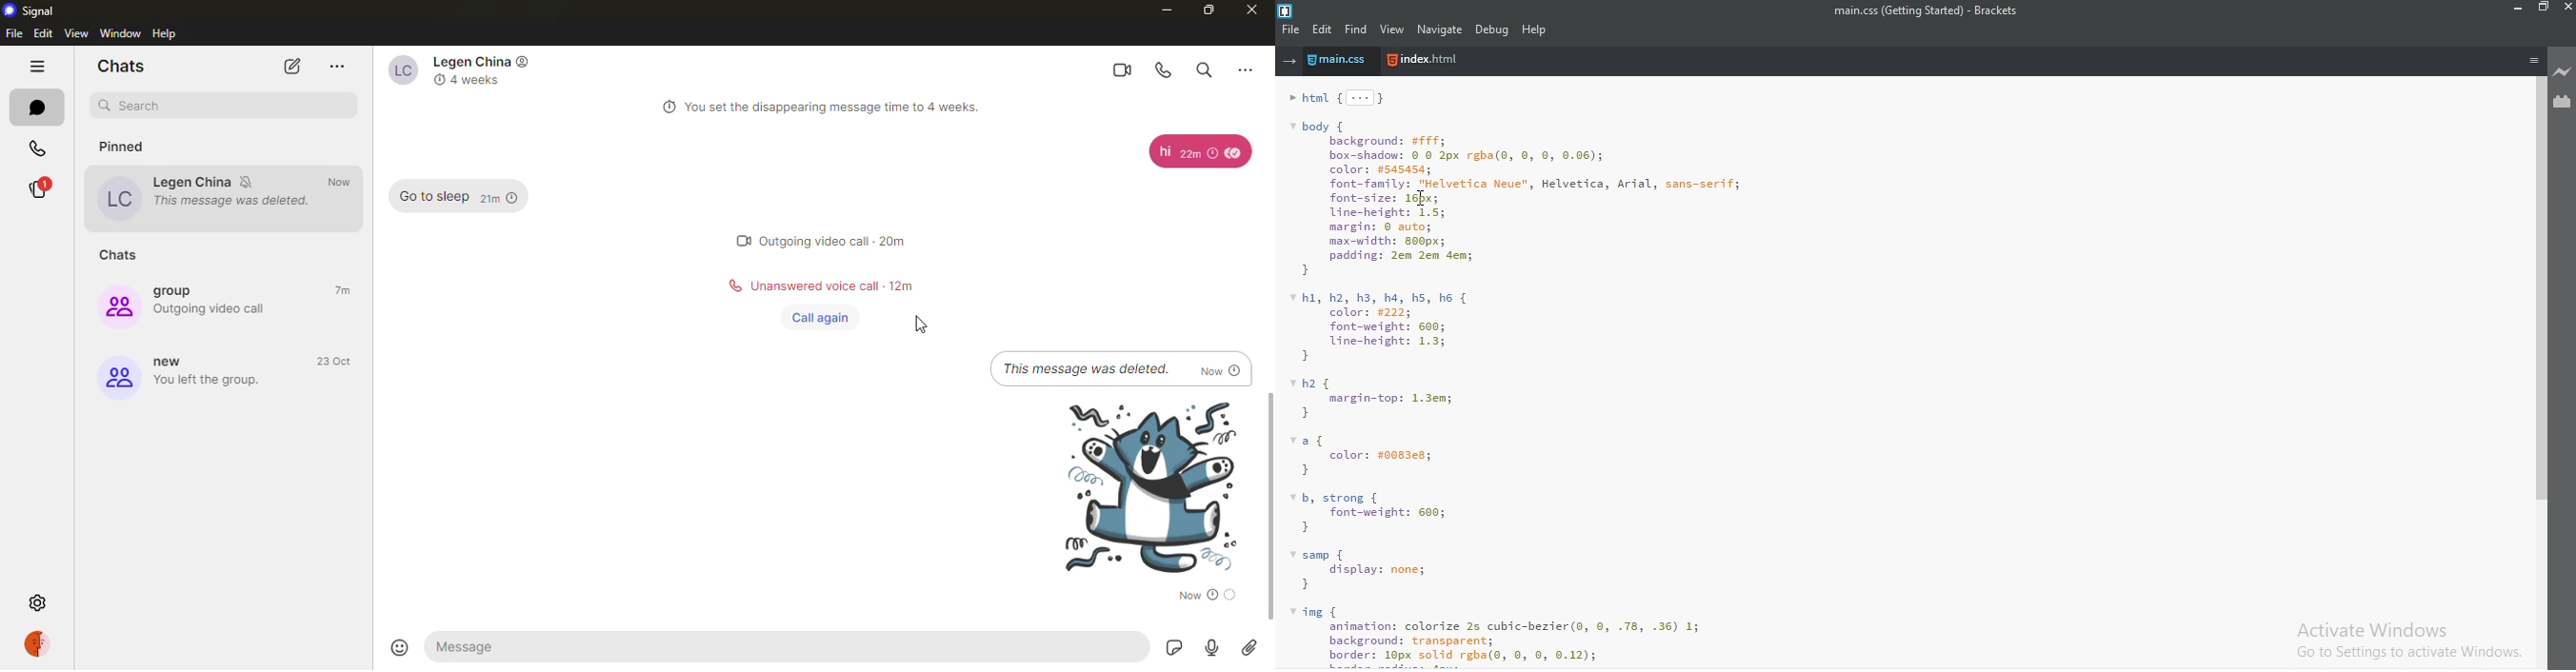 Image resolution: width=2576 pixels, height=672 pixels. Describe the element at coordinates (1164, 9) in the screenshot. I see `minimize` at that location.